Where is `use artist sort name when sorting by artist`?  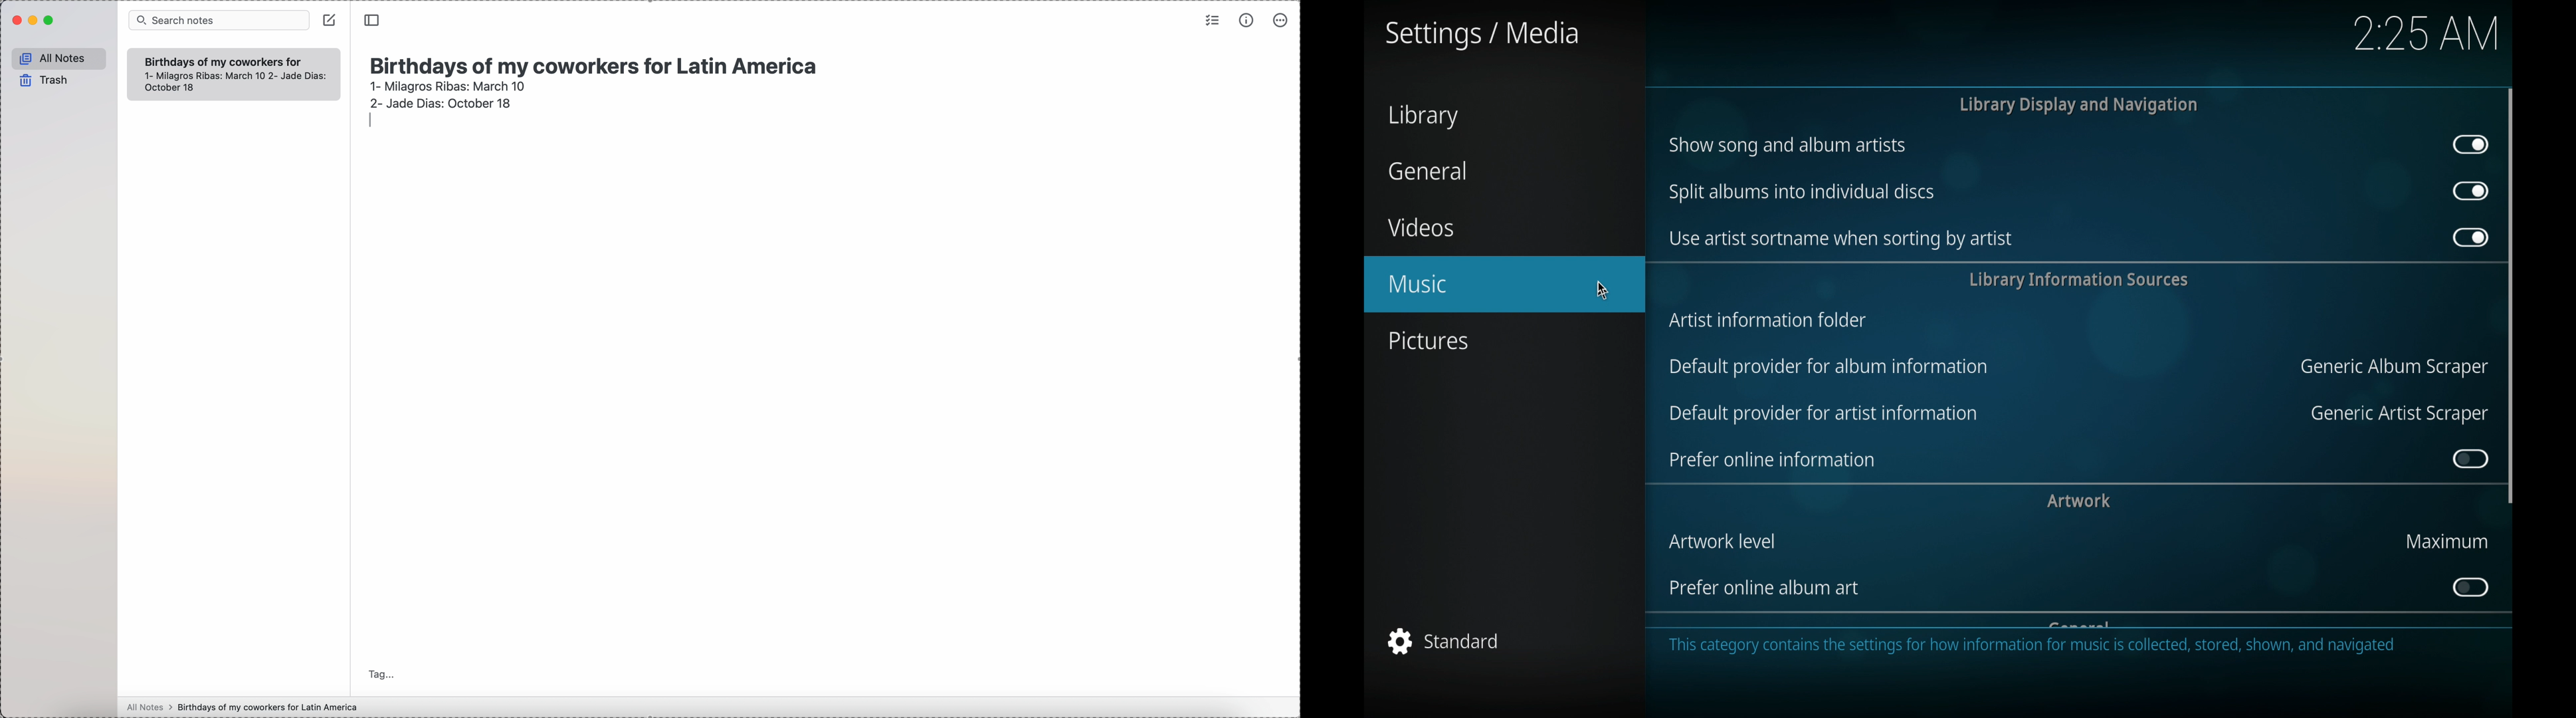
use artist sort name when sorting by artist is located at coordinates (1842, 239).